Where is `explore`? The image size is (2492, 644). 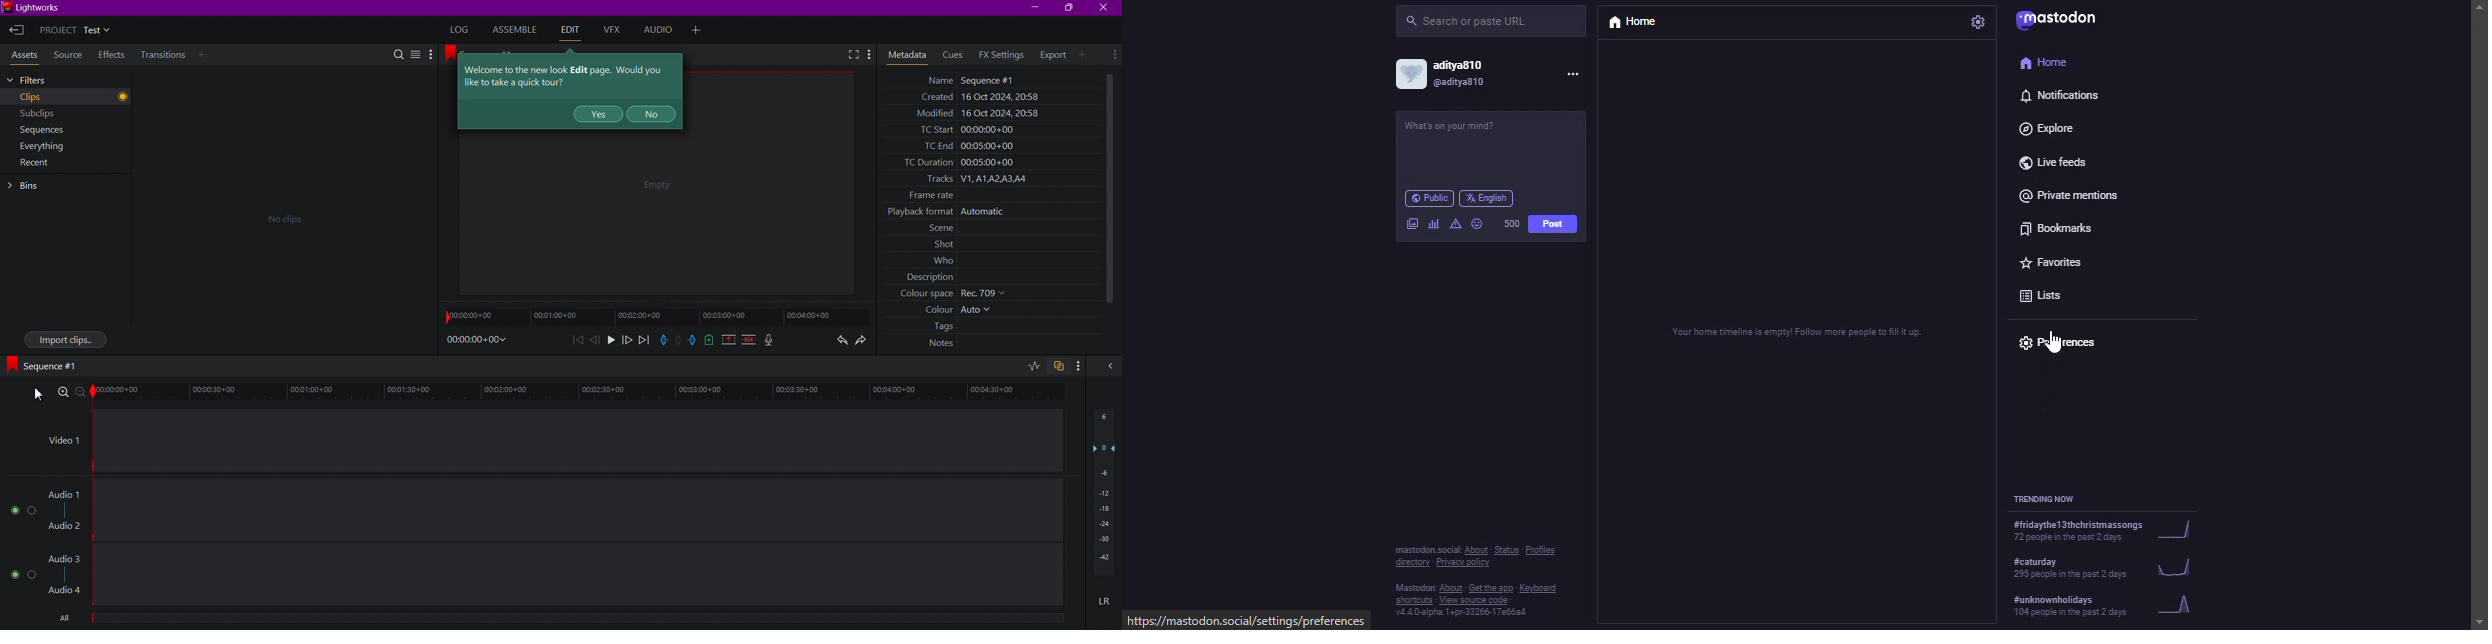
explore is located at coordinates (2054, 129).